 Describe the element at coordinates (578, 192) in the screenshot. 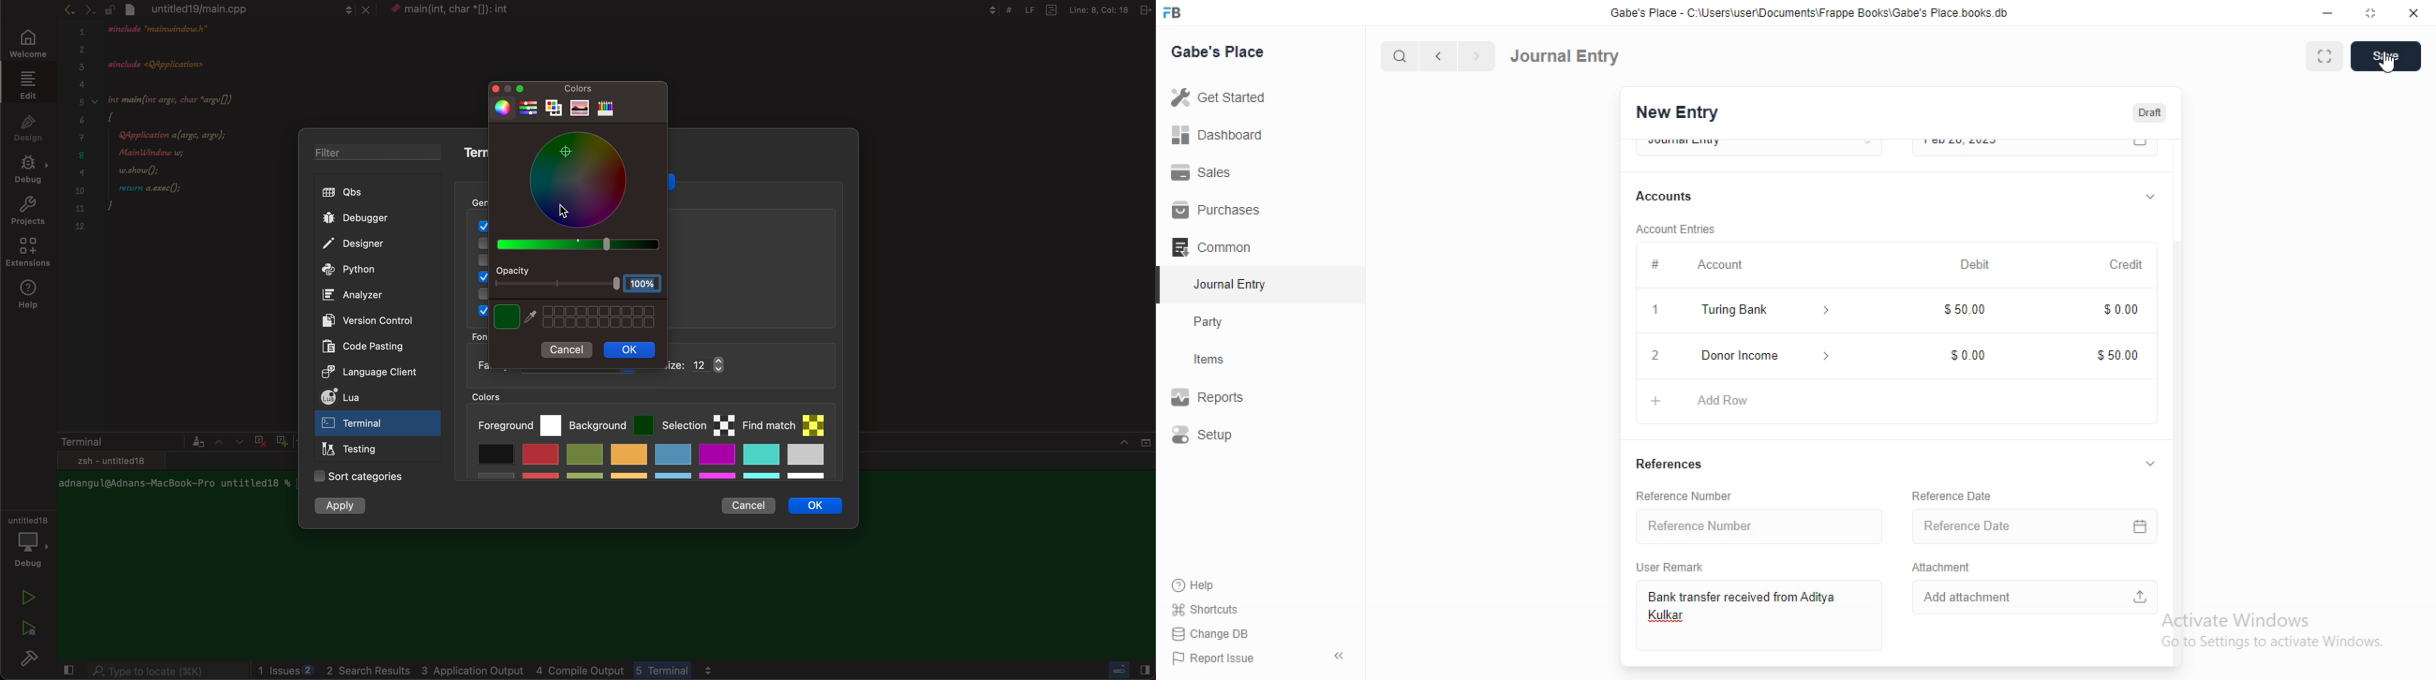

I see `color picker` at that location.